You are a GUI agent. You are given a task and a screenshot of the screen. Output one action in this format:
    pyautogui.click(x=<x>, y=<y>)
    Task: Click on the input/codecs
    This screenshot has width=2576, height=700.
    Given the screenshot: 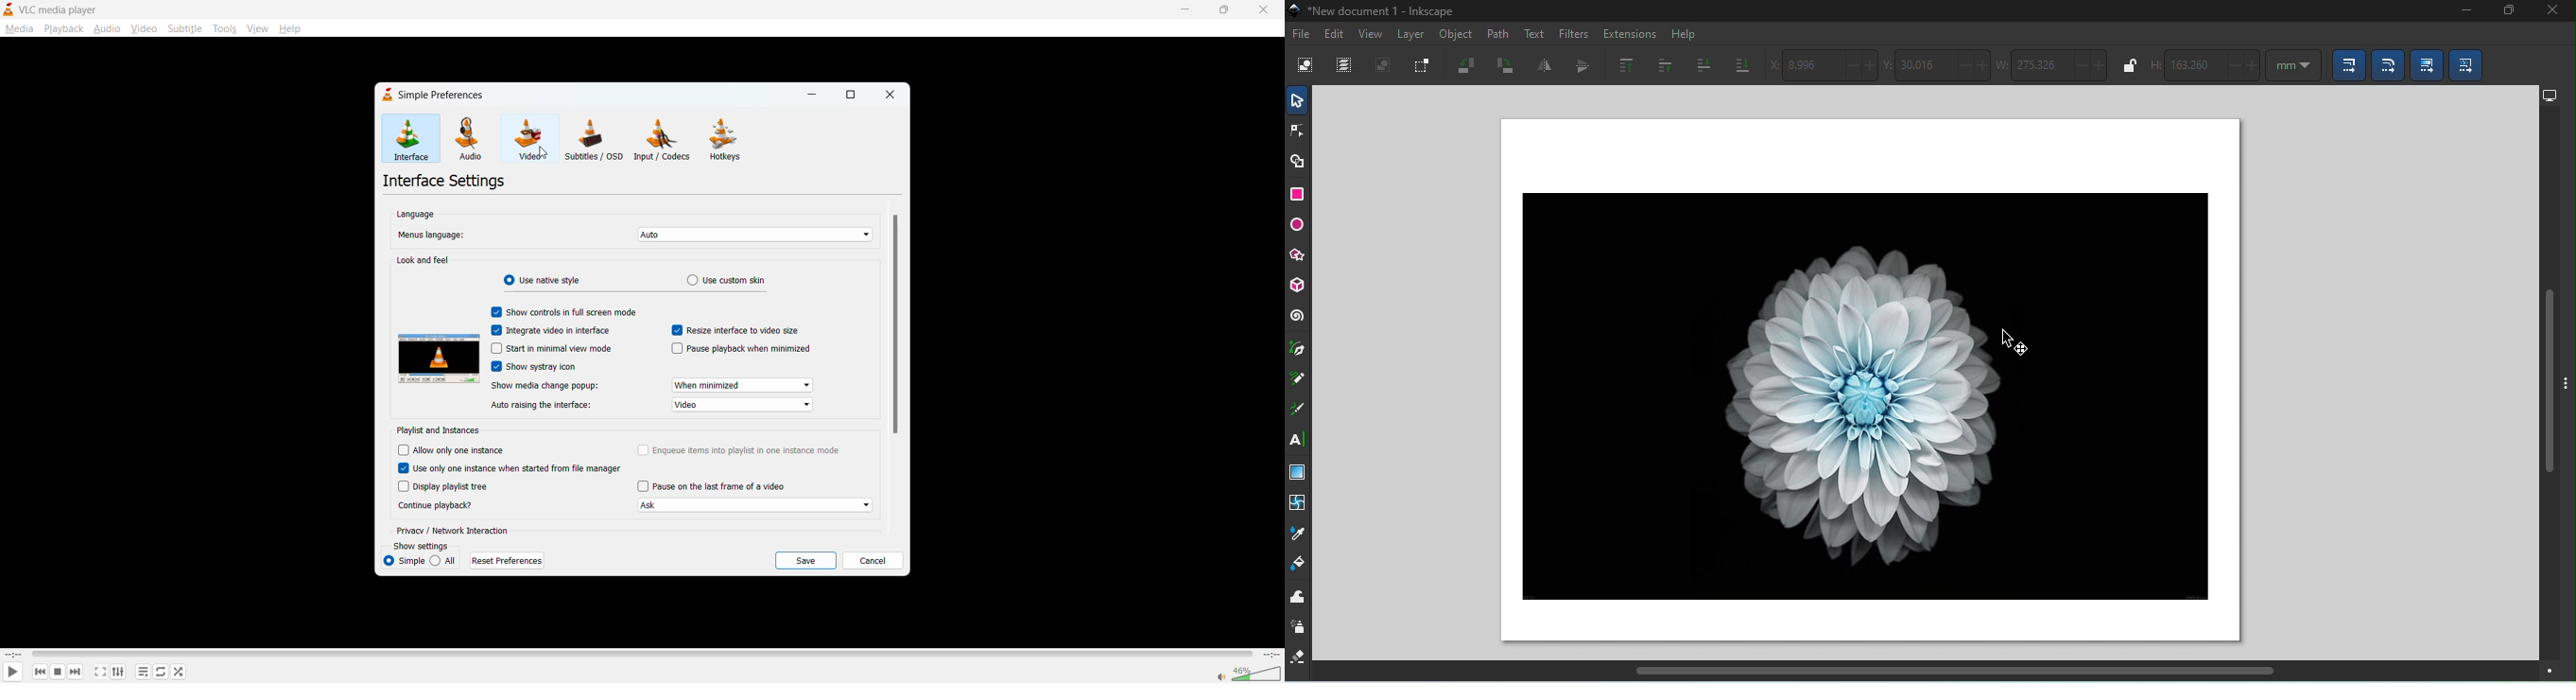 What is the action you would take?
    pyautogui.click(x=665, y=141)
    